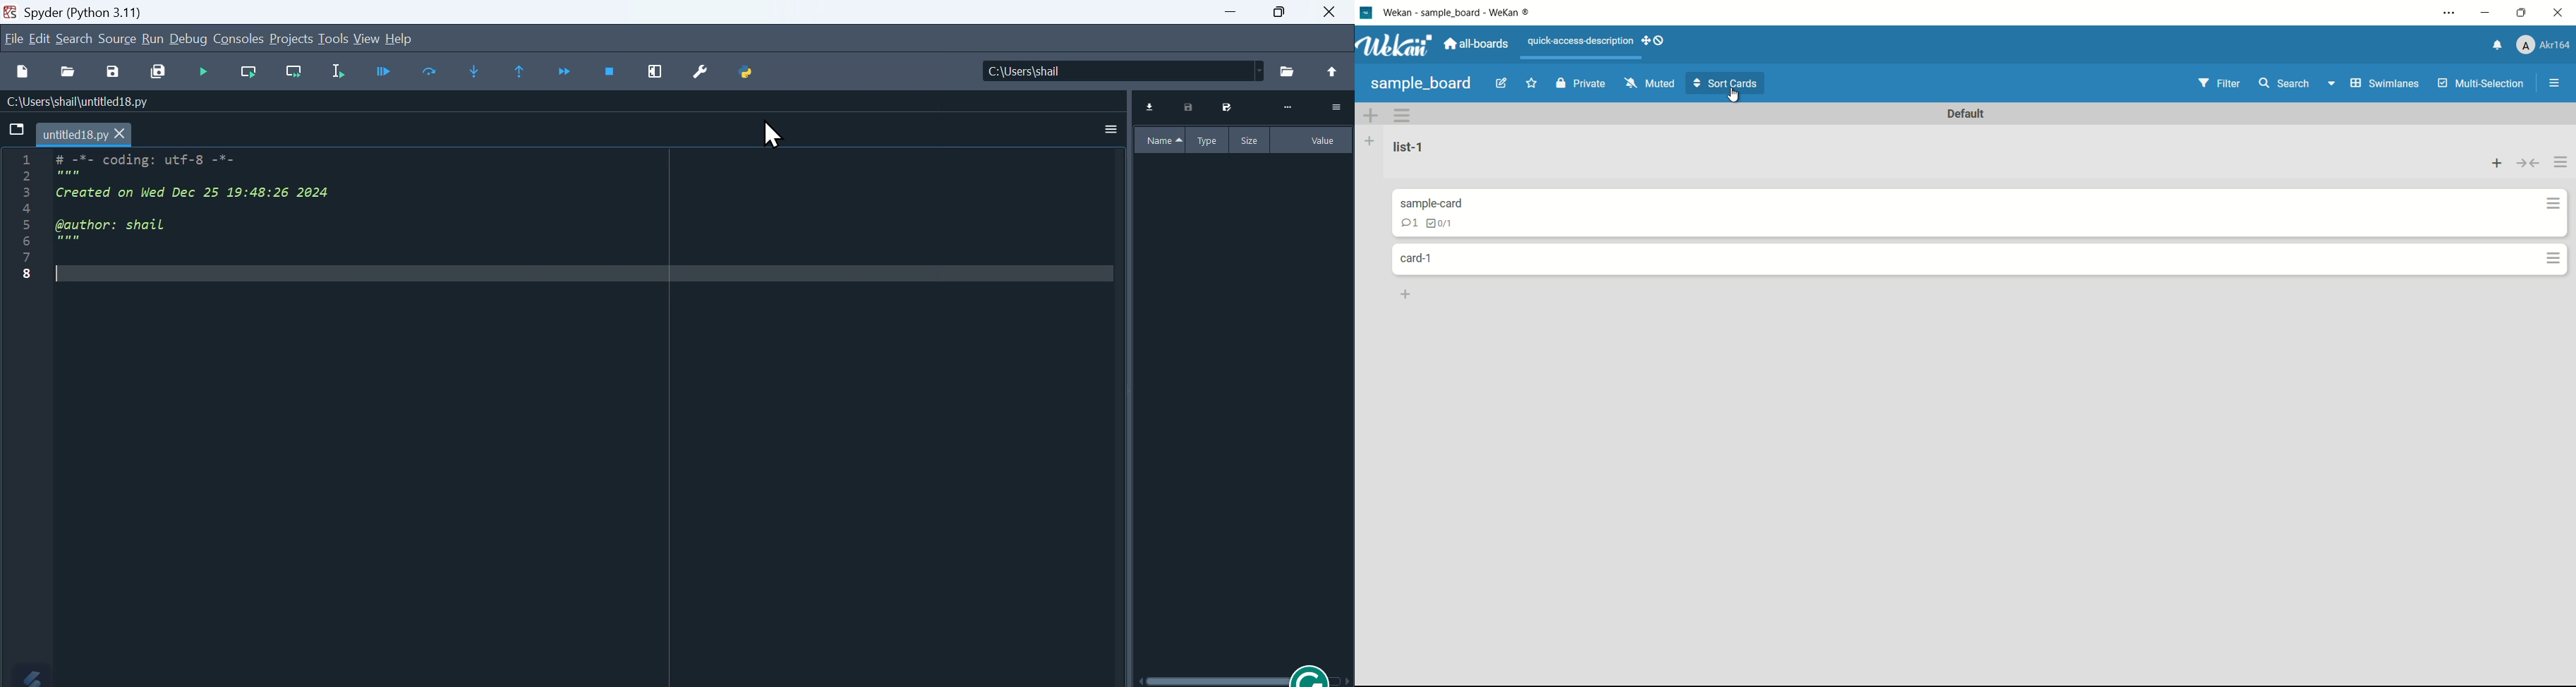 The image size is (2576, 700). What do you see at coordinates (1371, 141) in the screenshot?
I see `add list` at bounding box center [1371, 141].